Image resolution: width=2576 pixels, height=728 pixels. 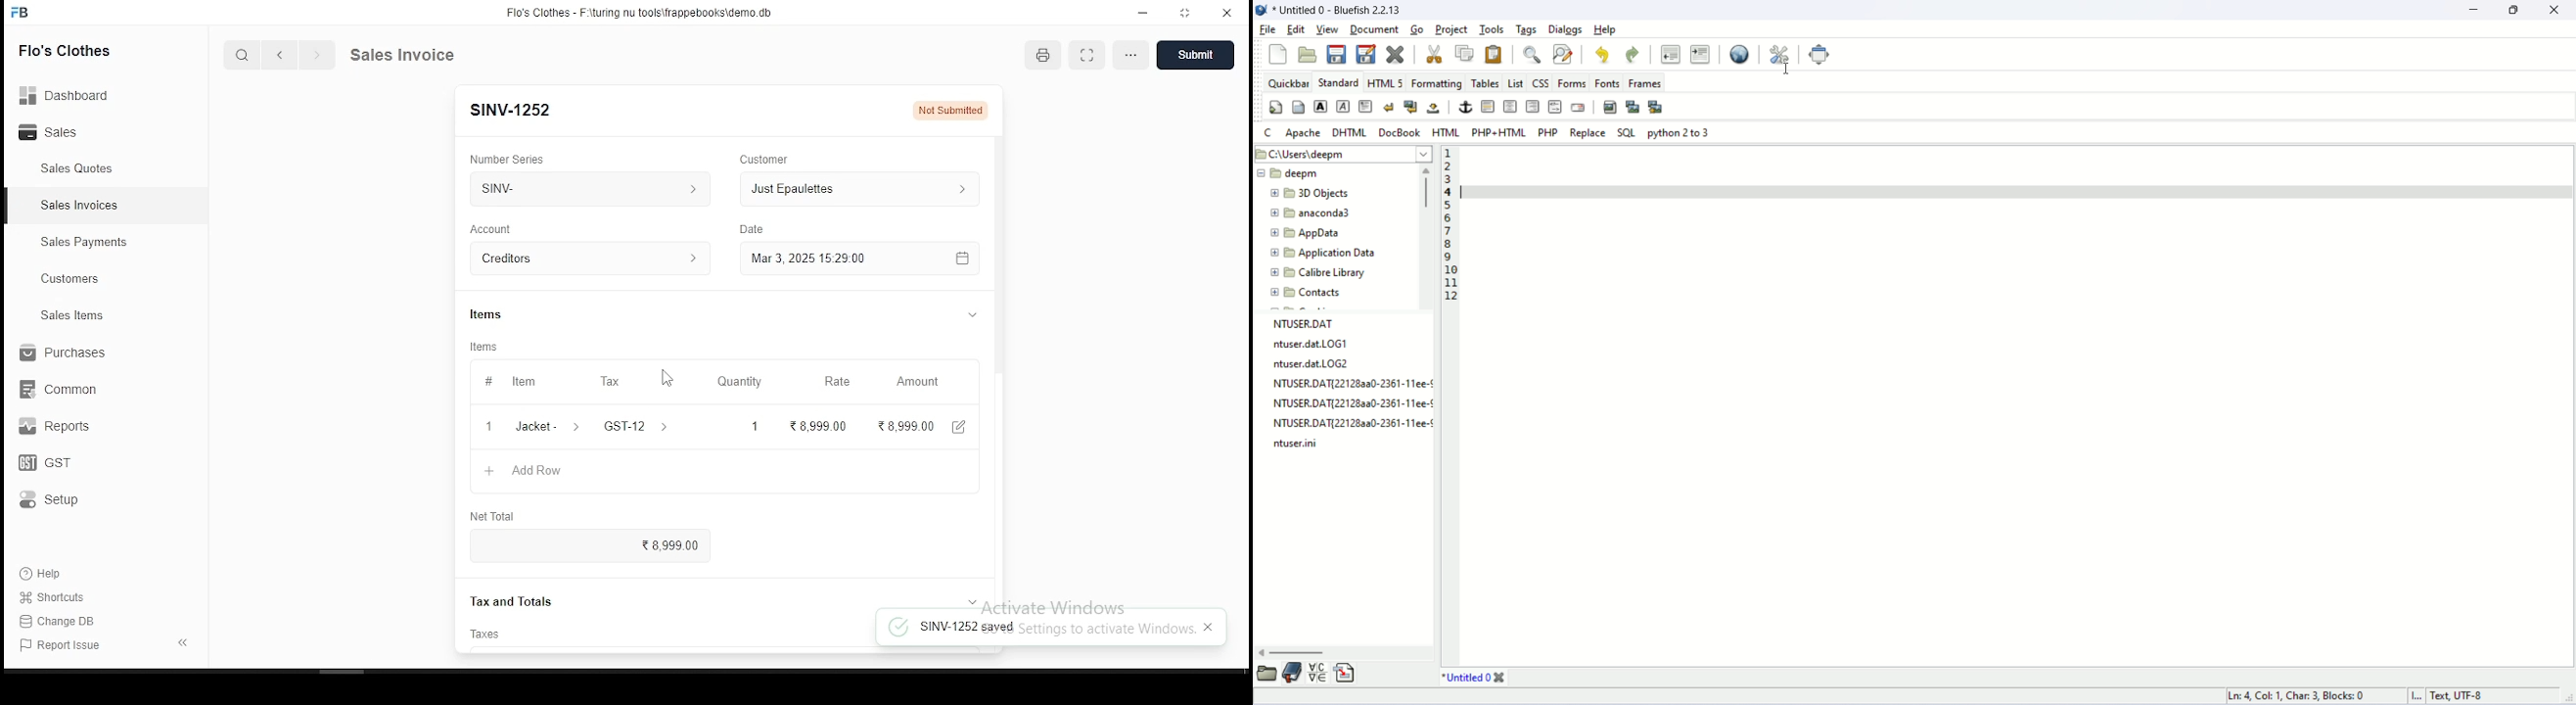 I want to click on documentation, so click(x=1291, y=672).